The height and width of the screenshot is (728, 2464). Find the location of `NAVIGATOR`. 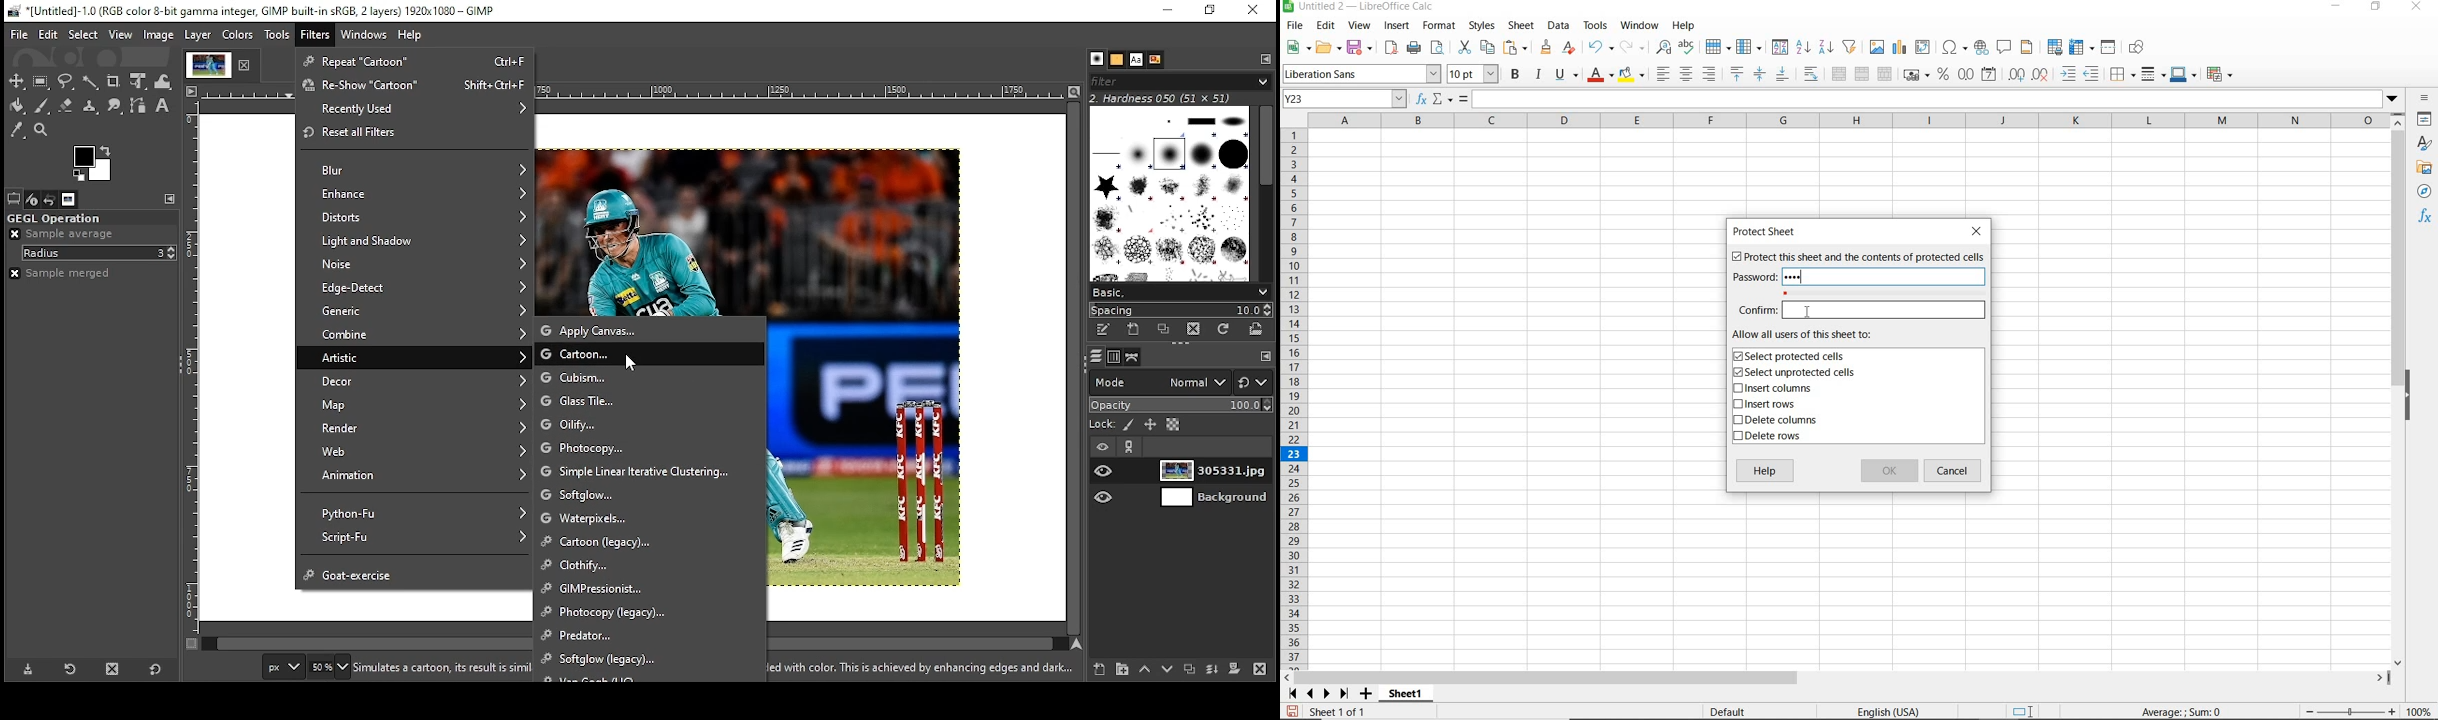

NAVIGATOR is located at coordinates (2424, 192).